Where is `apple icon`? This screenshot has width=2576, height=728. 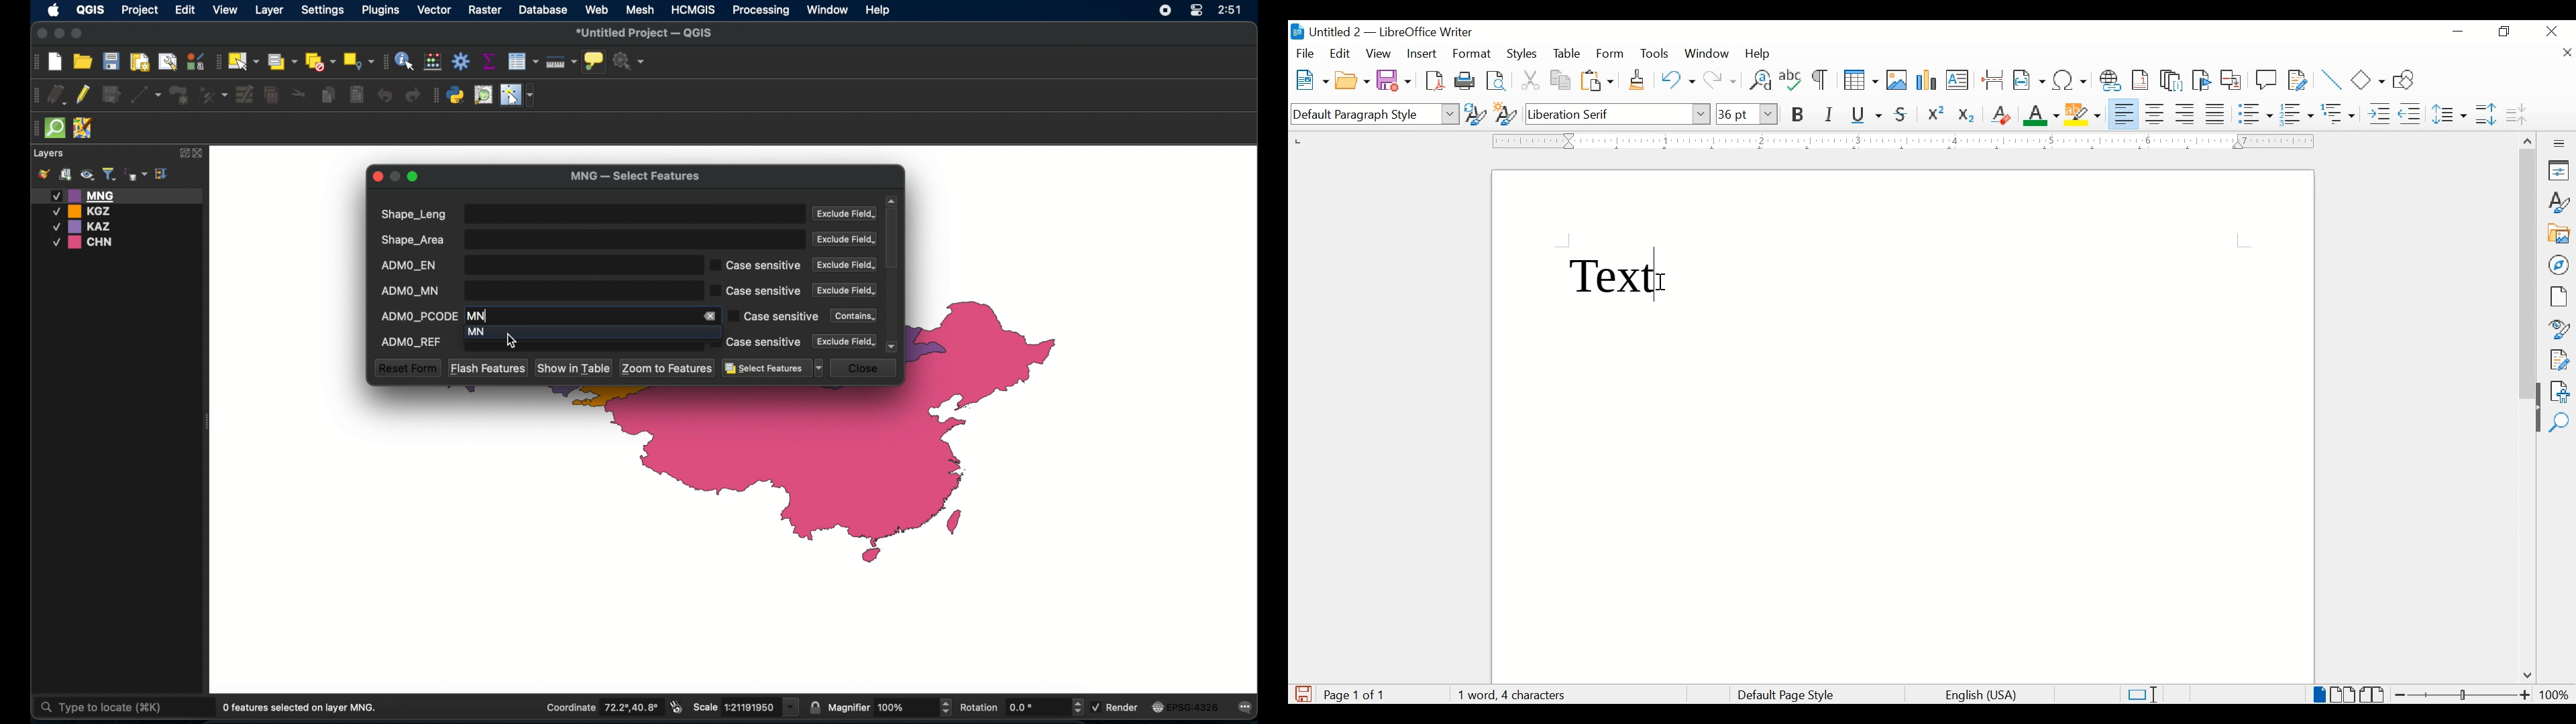 apple icon is located at coordinates (54, 11).